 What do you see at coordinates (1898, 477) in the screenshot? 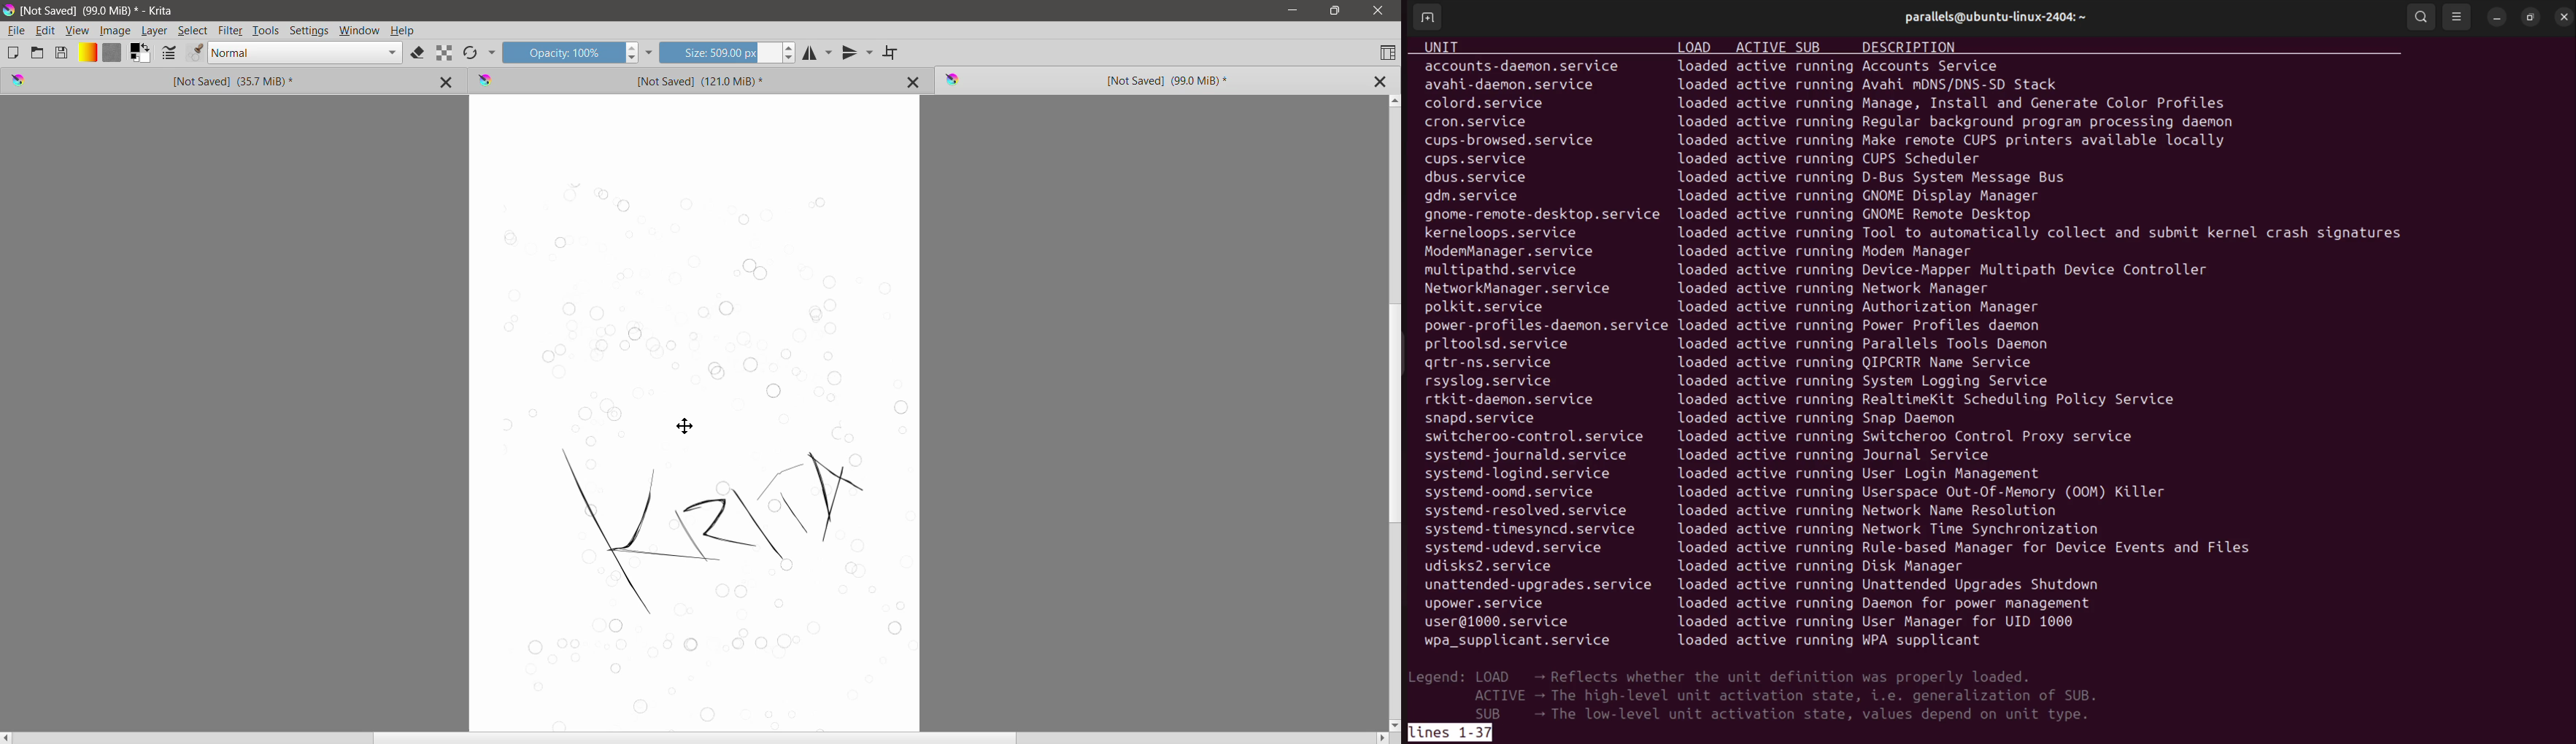
I see `active running ` at bounding box center [1898, 477].